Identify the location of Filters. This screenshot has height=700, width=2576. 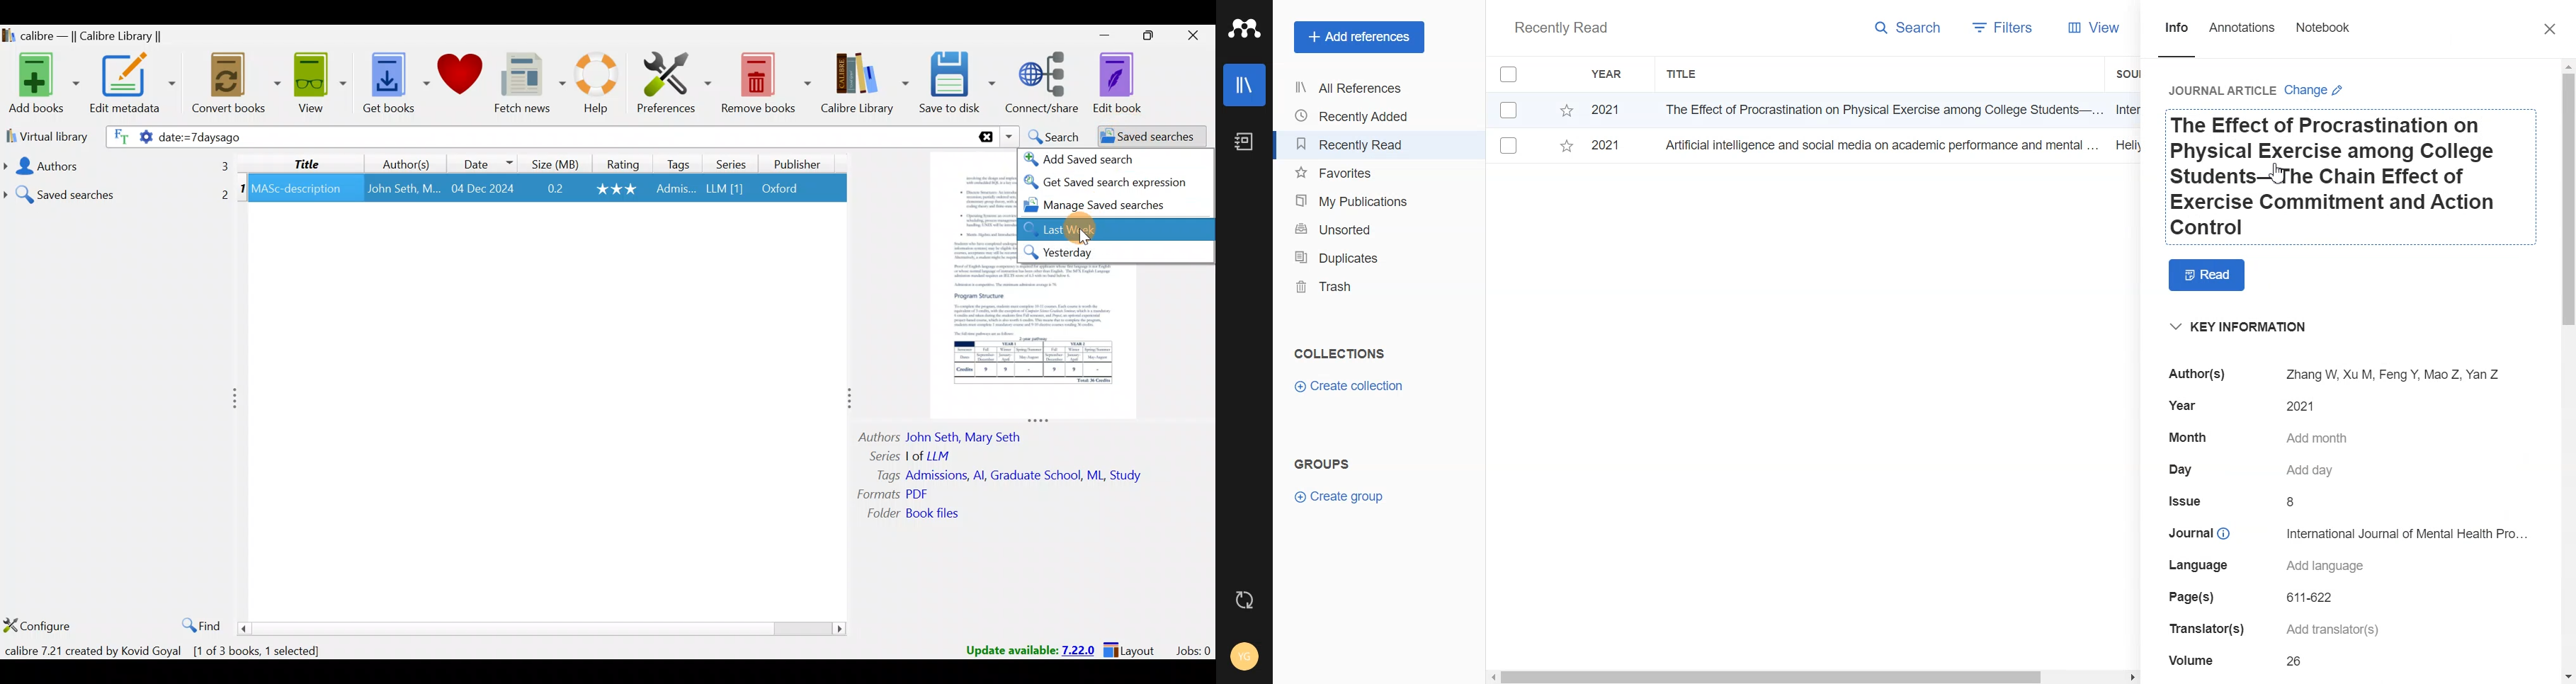
(1999, 29).